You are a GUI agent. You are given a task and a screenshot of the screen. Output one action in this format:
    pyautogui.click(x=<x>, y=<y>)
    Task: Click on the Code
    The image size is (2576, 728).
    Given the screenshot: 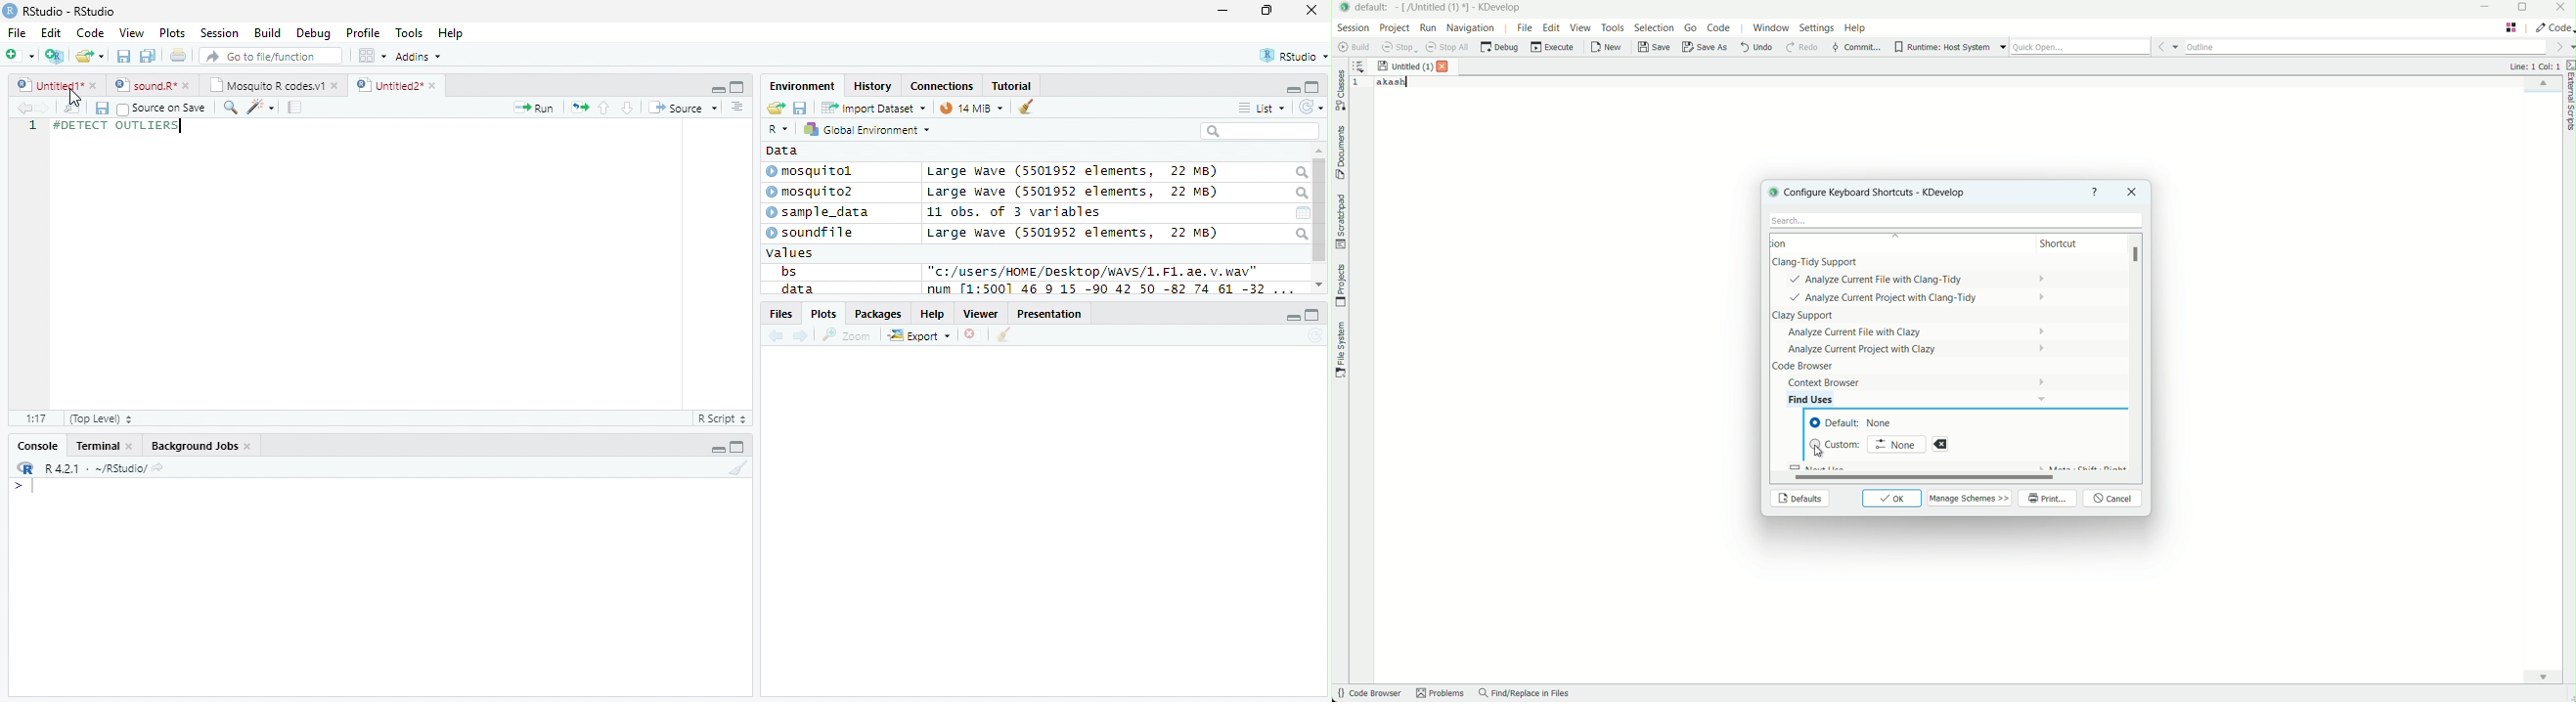 What is the action you would take?
    pyautogui.click(x=90, y=33)
    